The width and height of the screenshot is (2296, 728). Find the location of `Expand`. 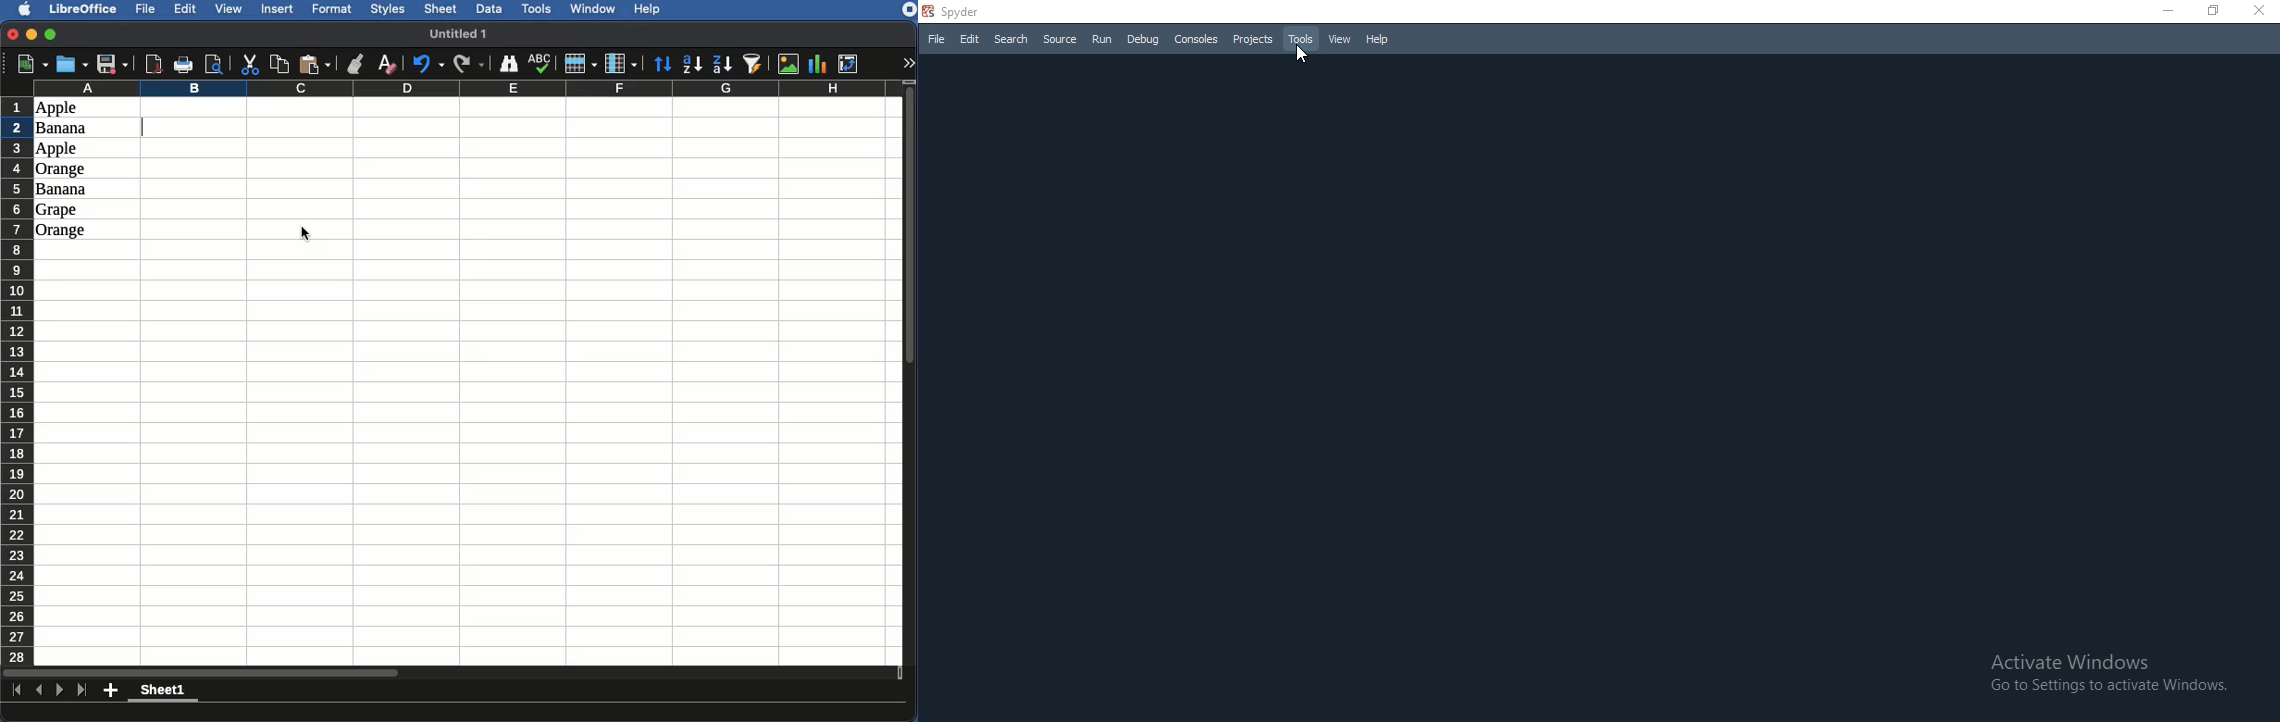

Expand is located at coordinates (910, 63).